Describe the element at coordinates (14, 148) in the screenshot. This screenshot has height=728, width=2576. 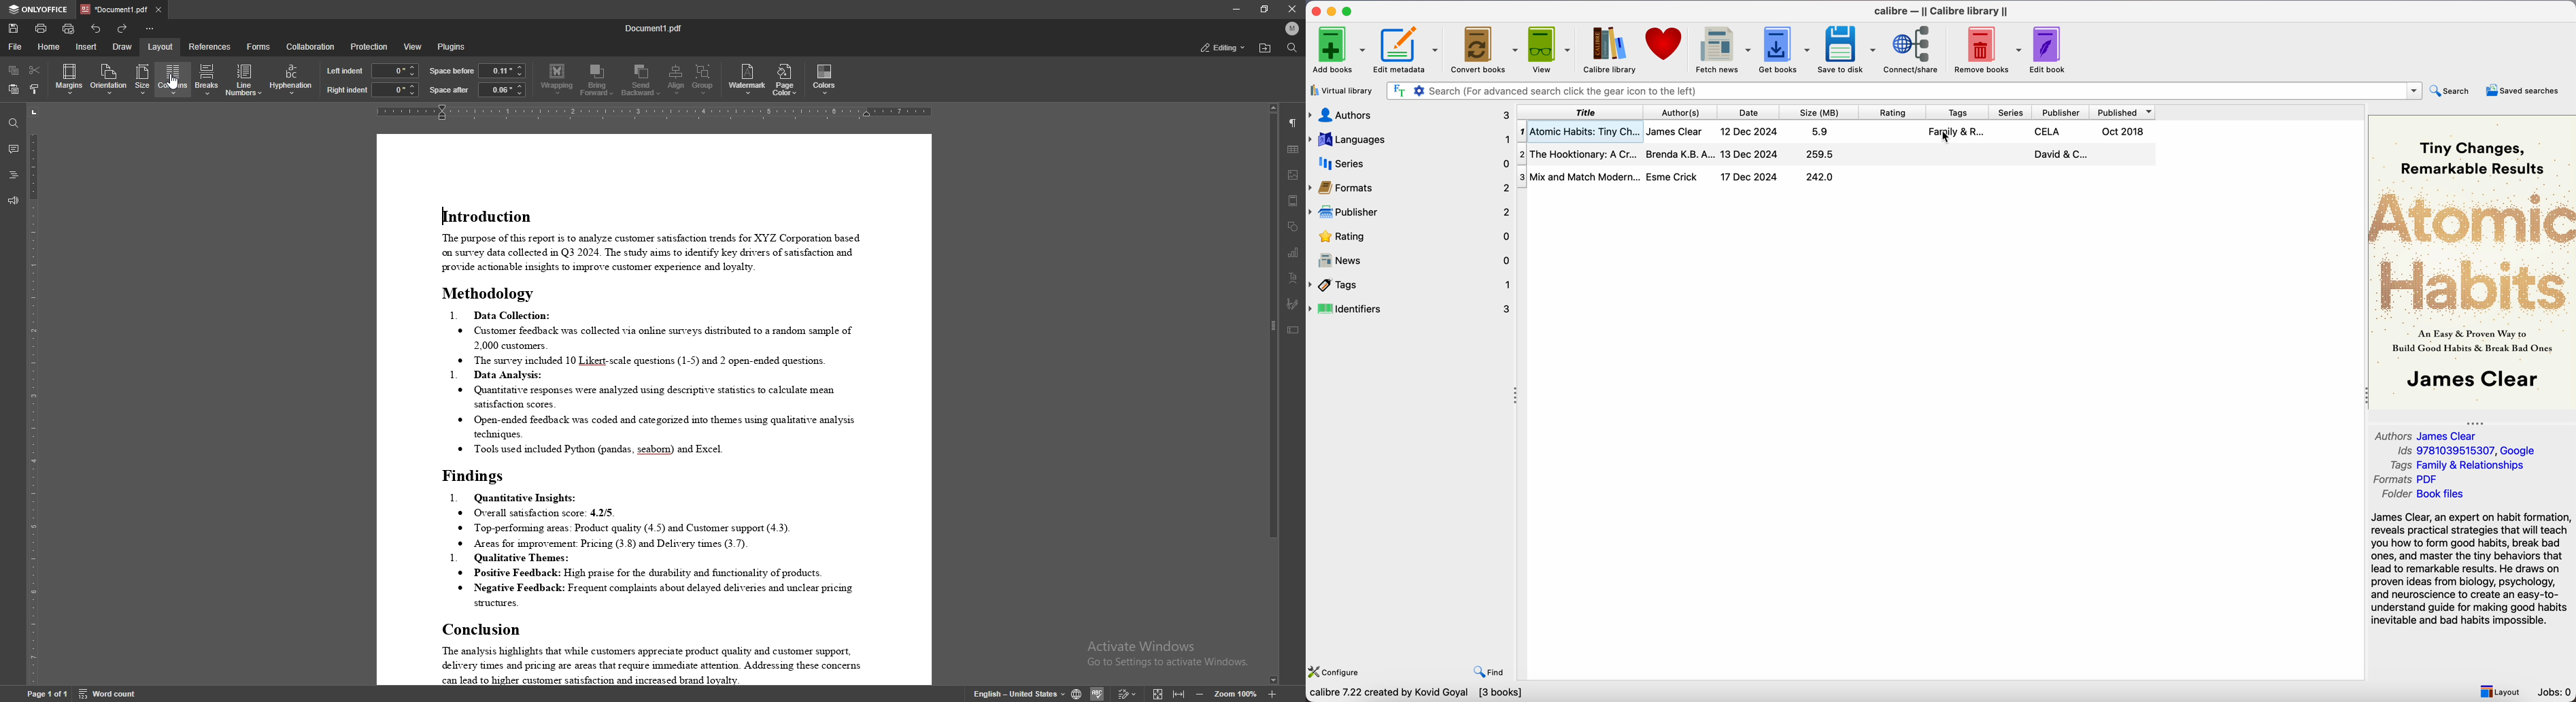
I see `comments` at that location.